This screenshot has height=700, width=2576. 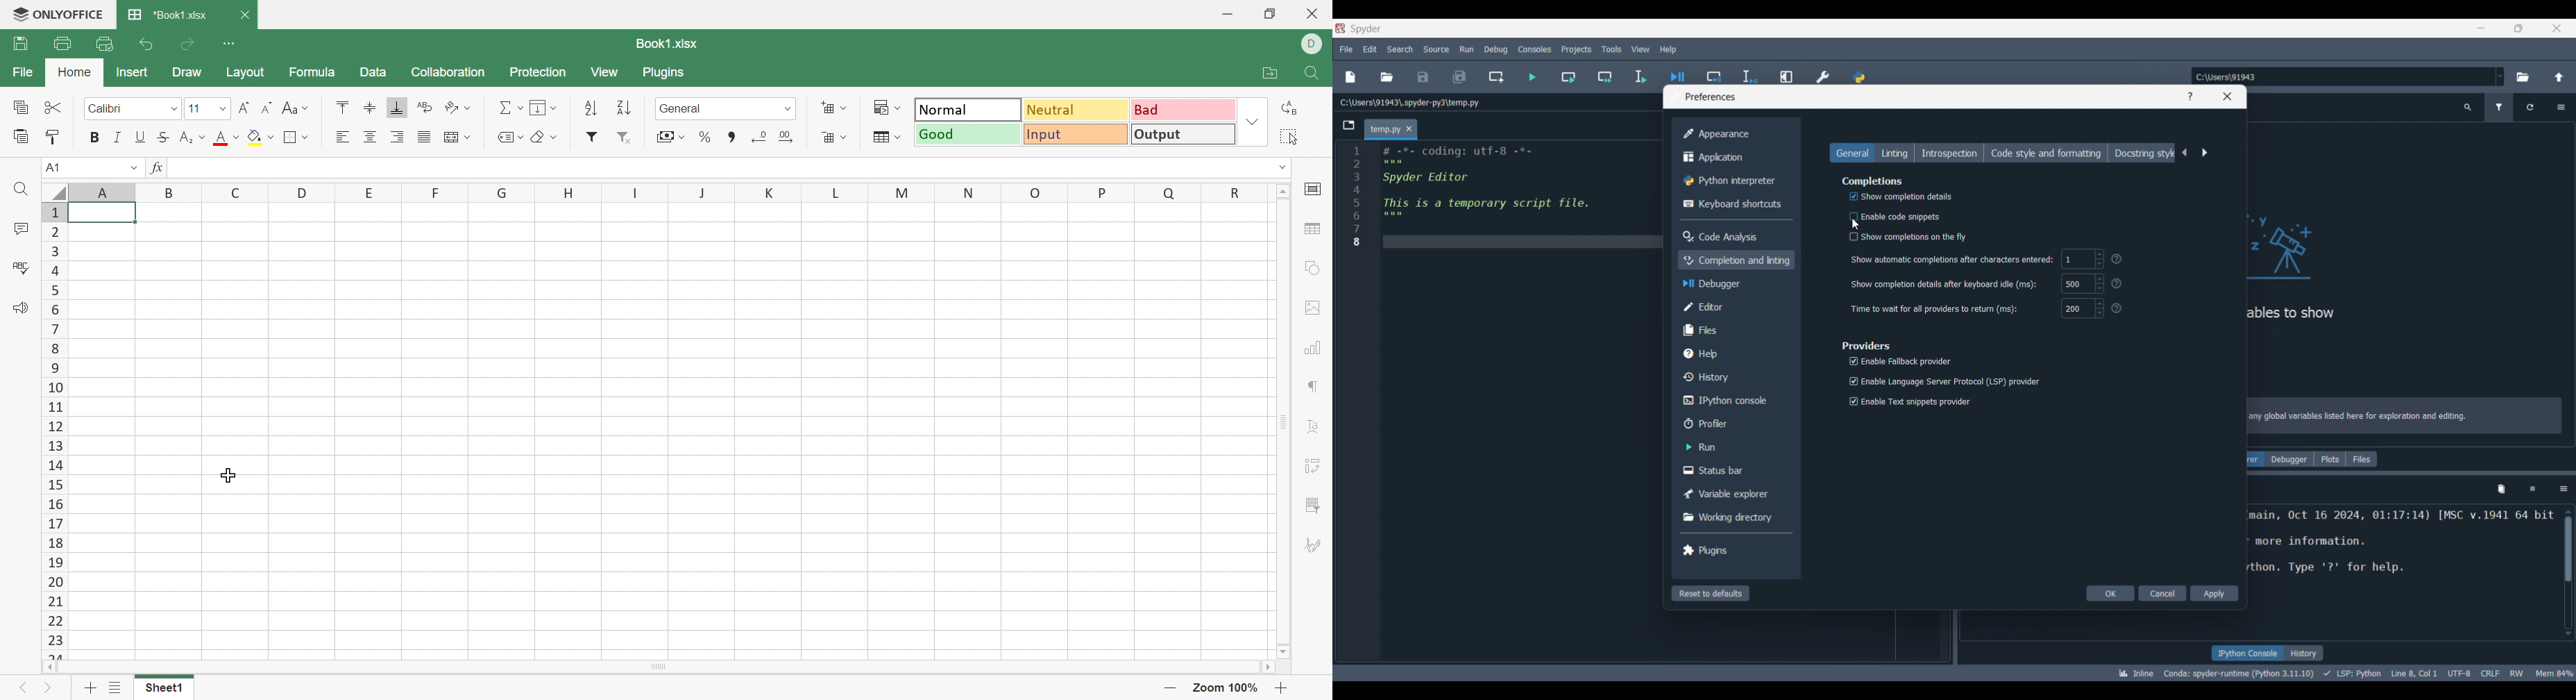 What do you see at coordinates (2563, 489) in the screenshot?
I see `Options` at bounding box center [2563, 489].